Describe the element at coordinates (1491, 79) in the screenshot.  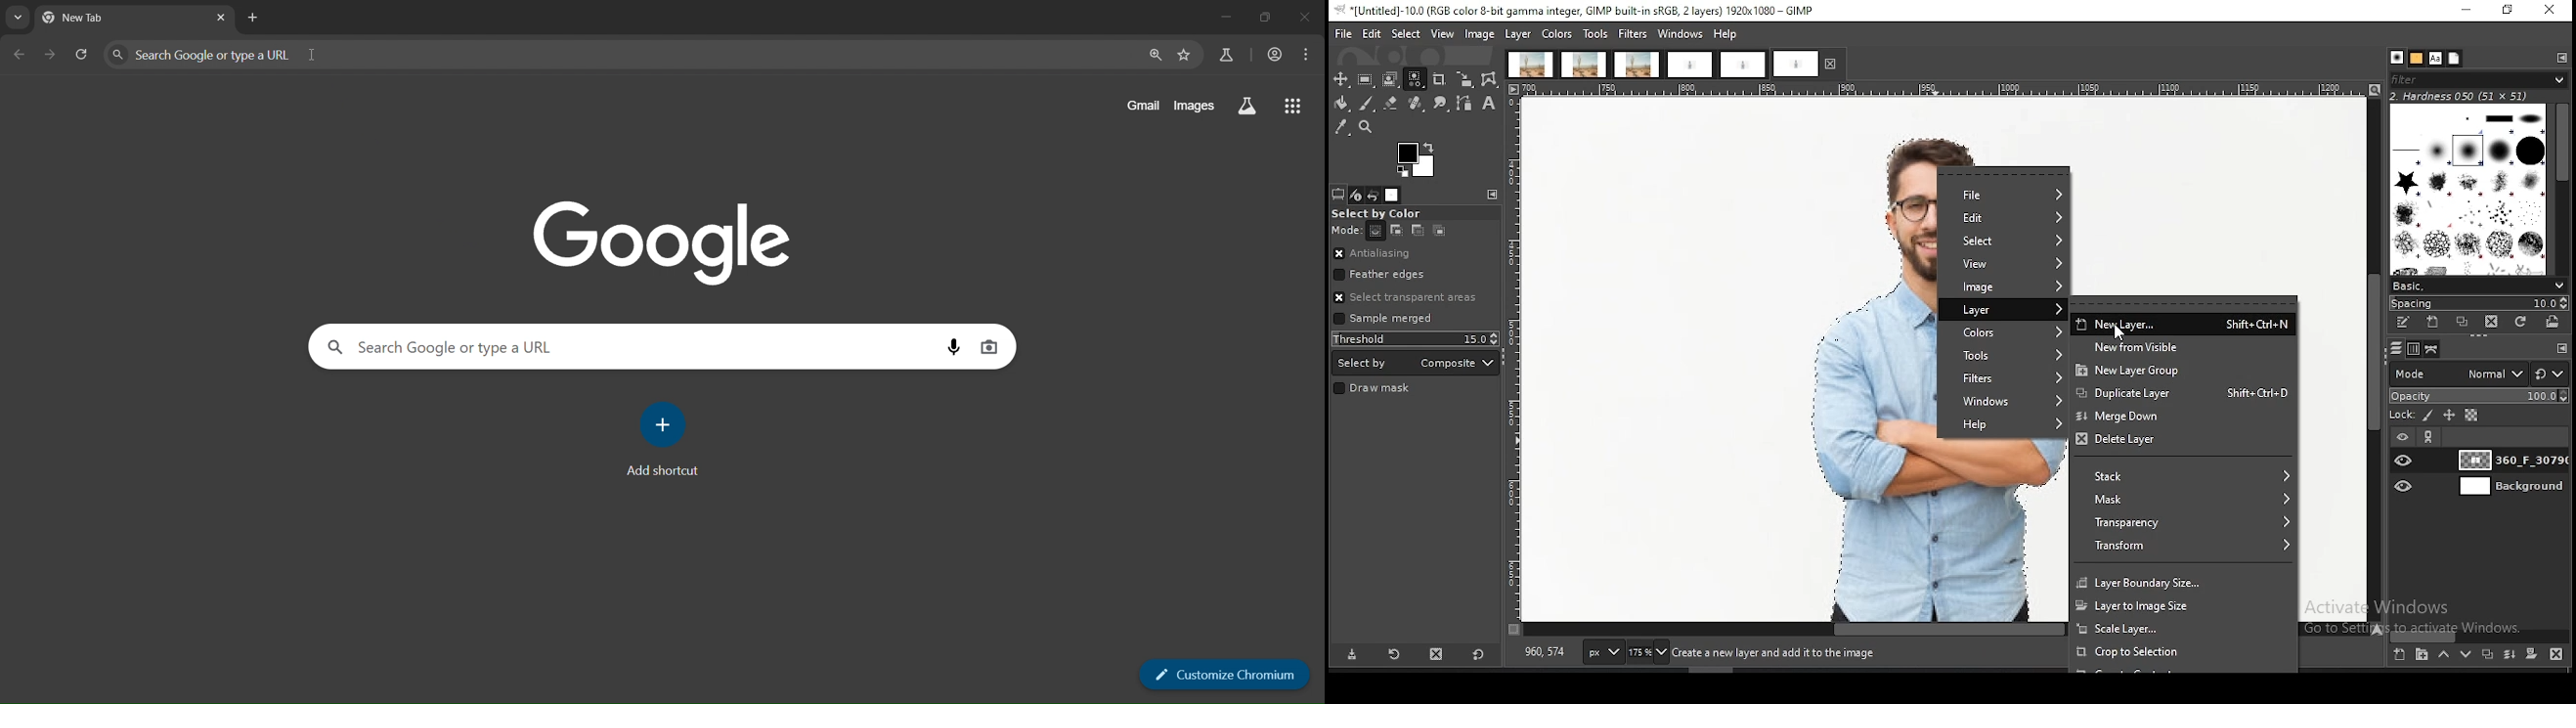
I see `cage transform tool` at that location.